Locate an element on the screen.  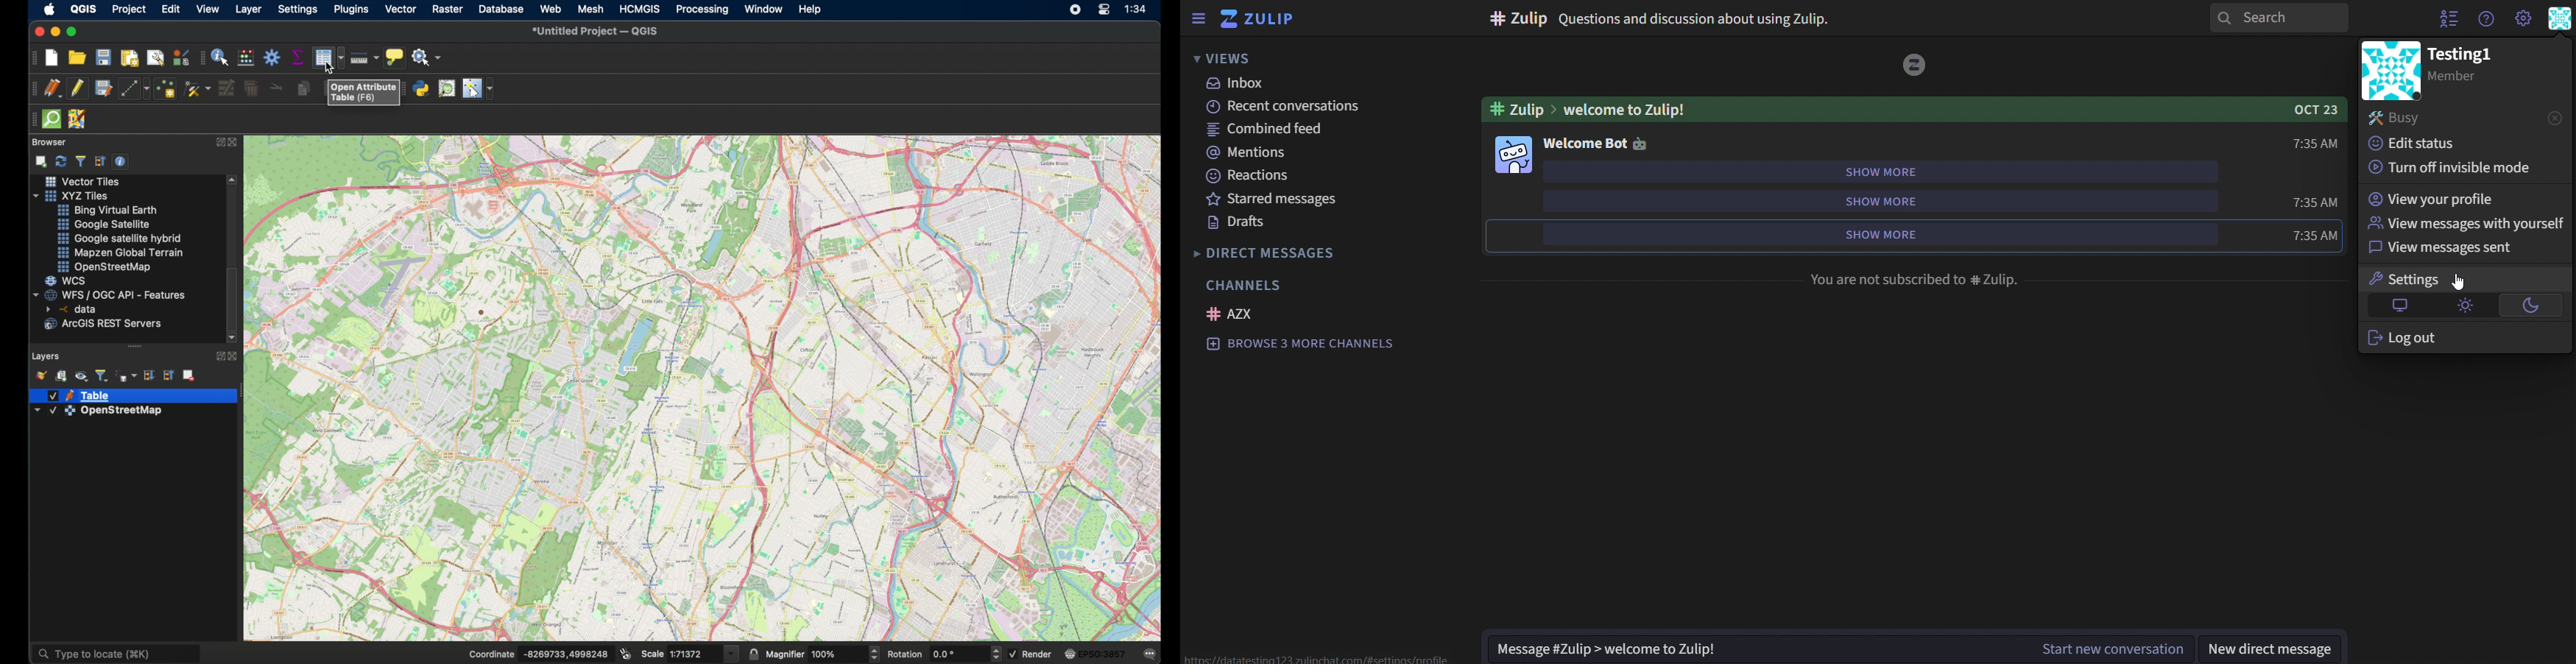
open layer styling panel is located at coordinates (40, 374).